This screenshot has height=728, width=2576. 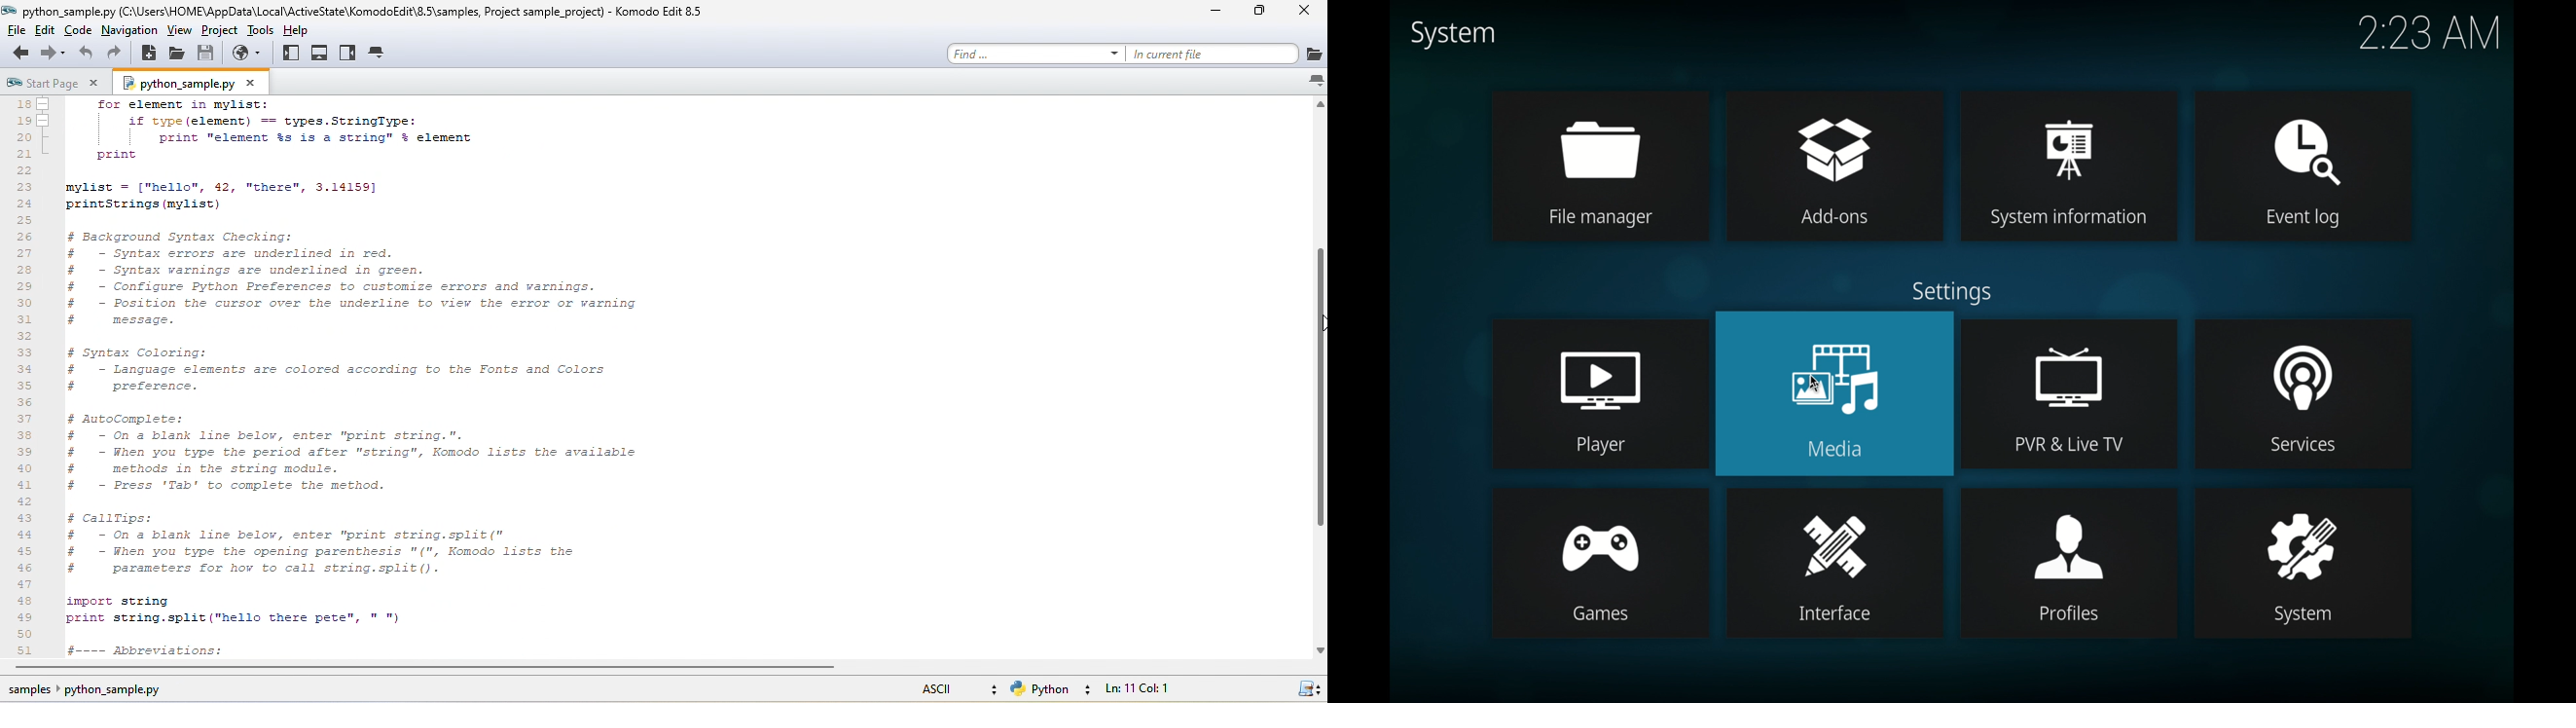 What do you see at coordinates (2302, 533) in the screenshot?
I see `system` at bounding box center [2302, 533].